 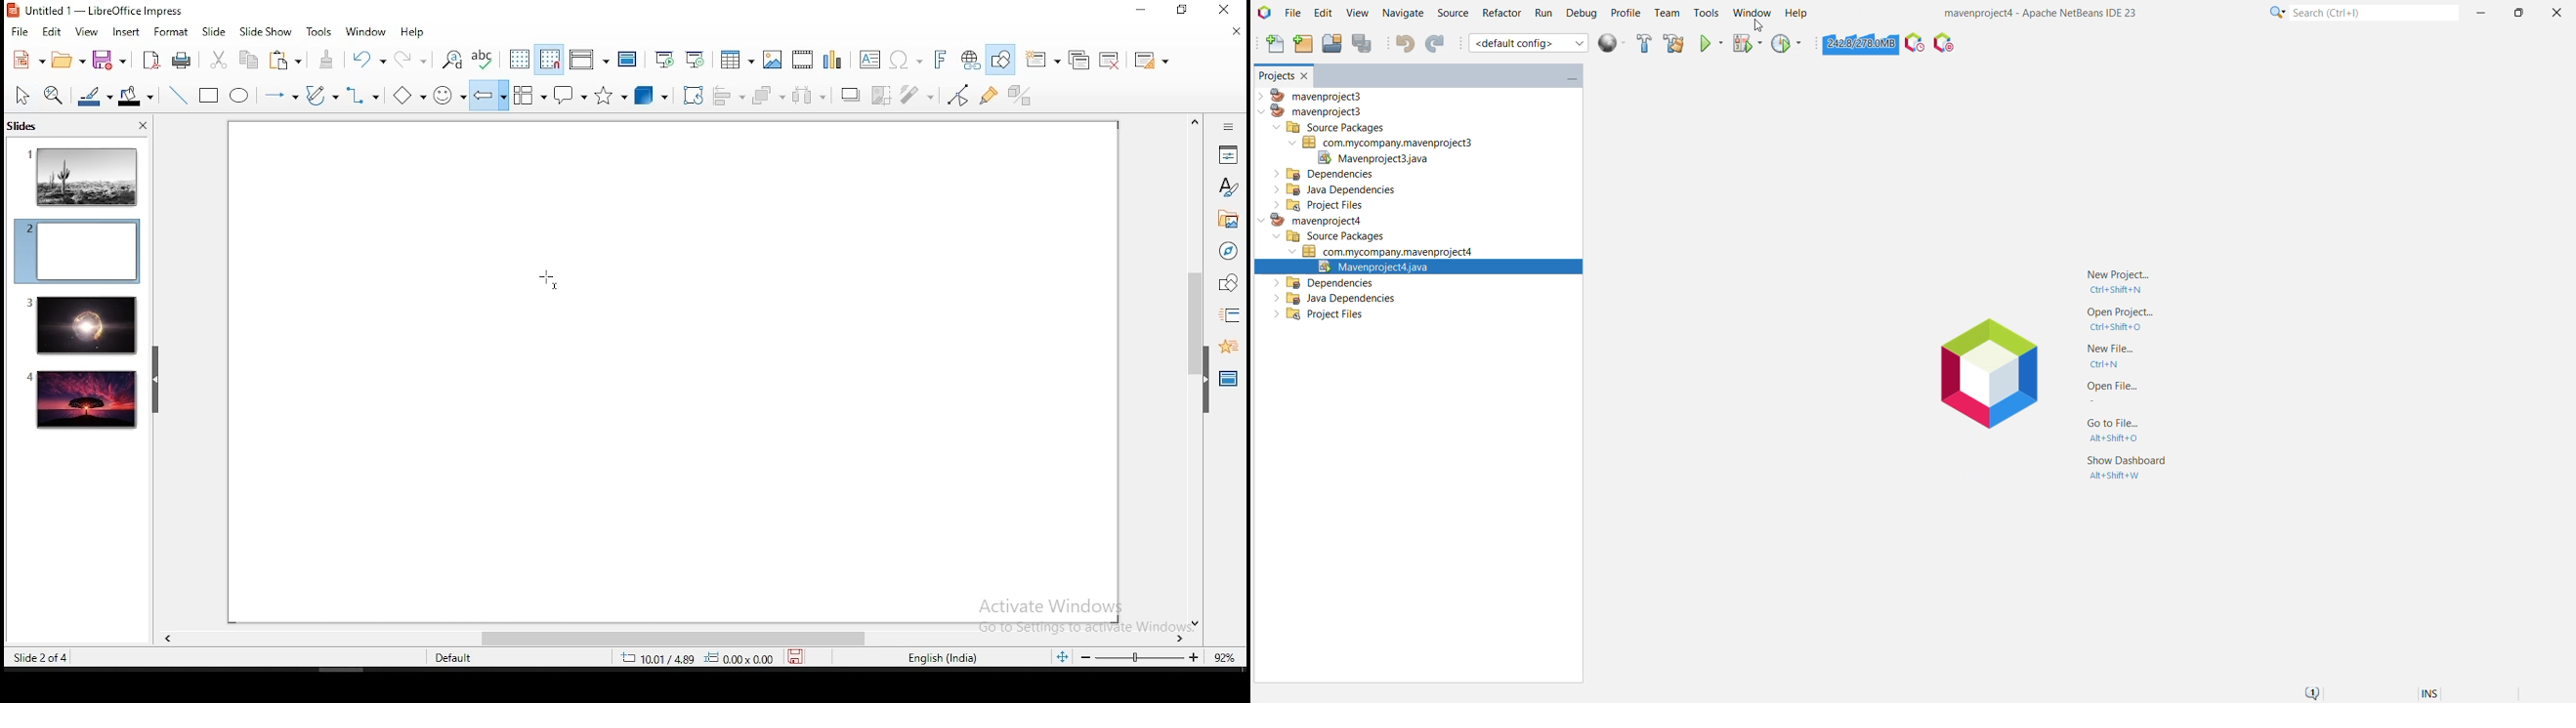 I want to click on save, so click(x=108, y=62).